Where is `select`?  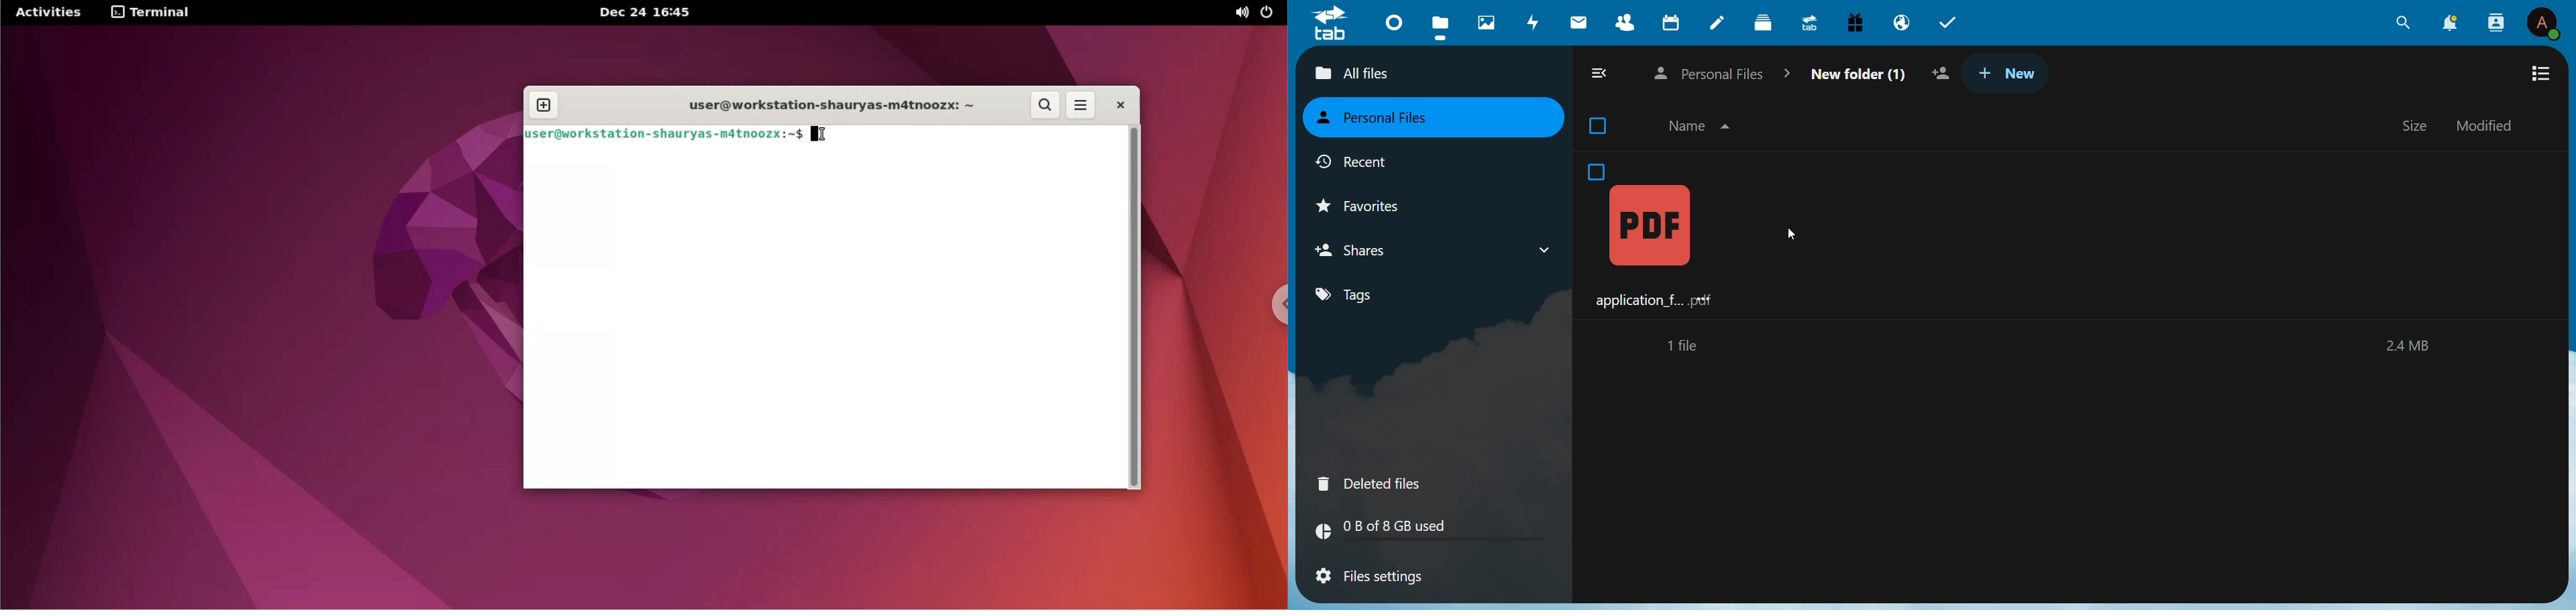
select is located at coordinates (1601, 125).